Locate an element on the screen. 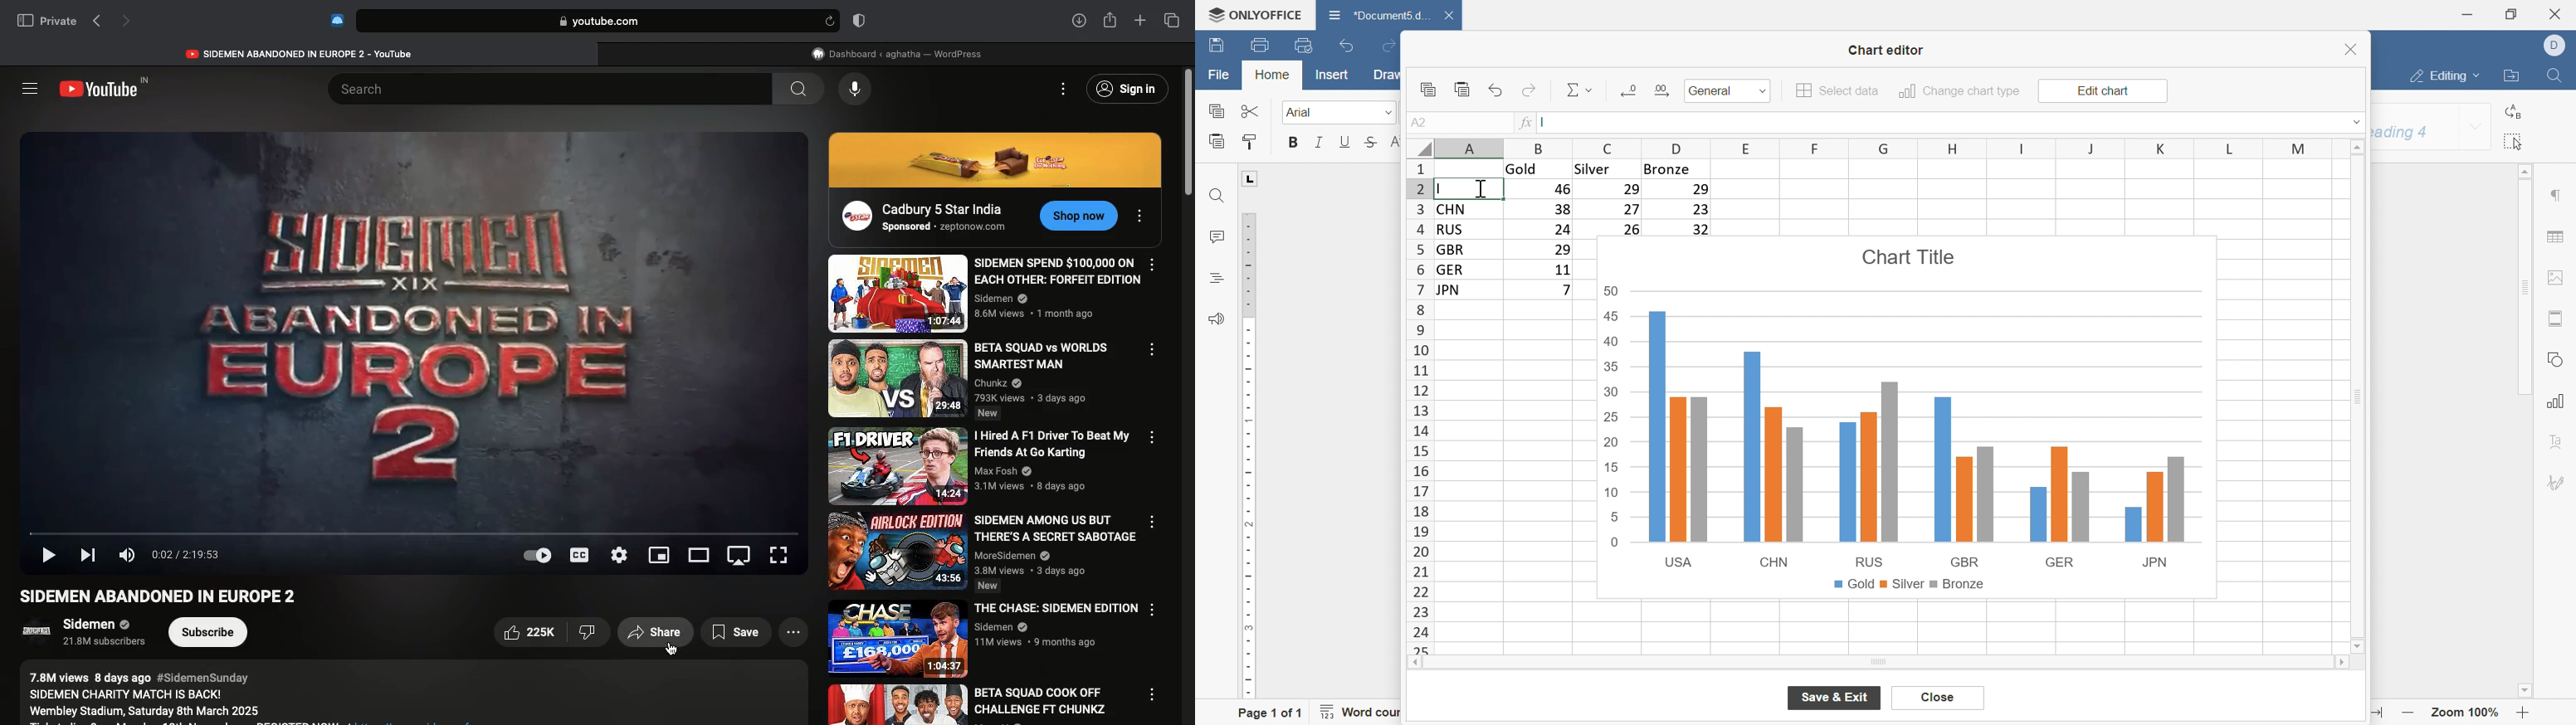 The image size is (2576, 728). copy style is located at coordinates (1250, 142).